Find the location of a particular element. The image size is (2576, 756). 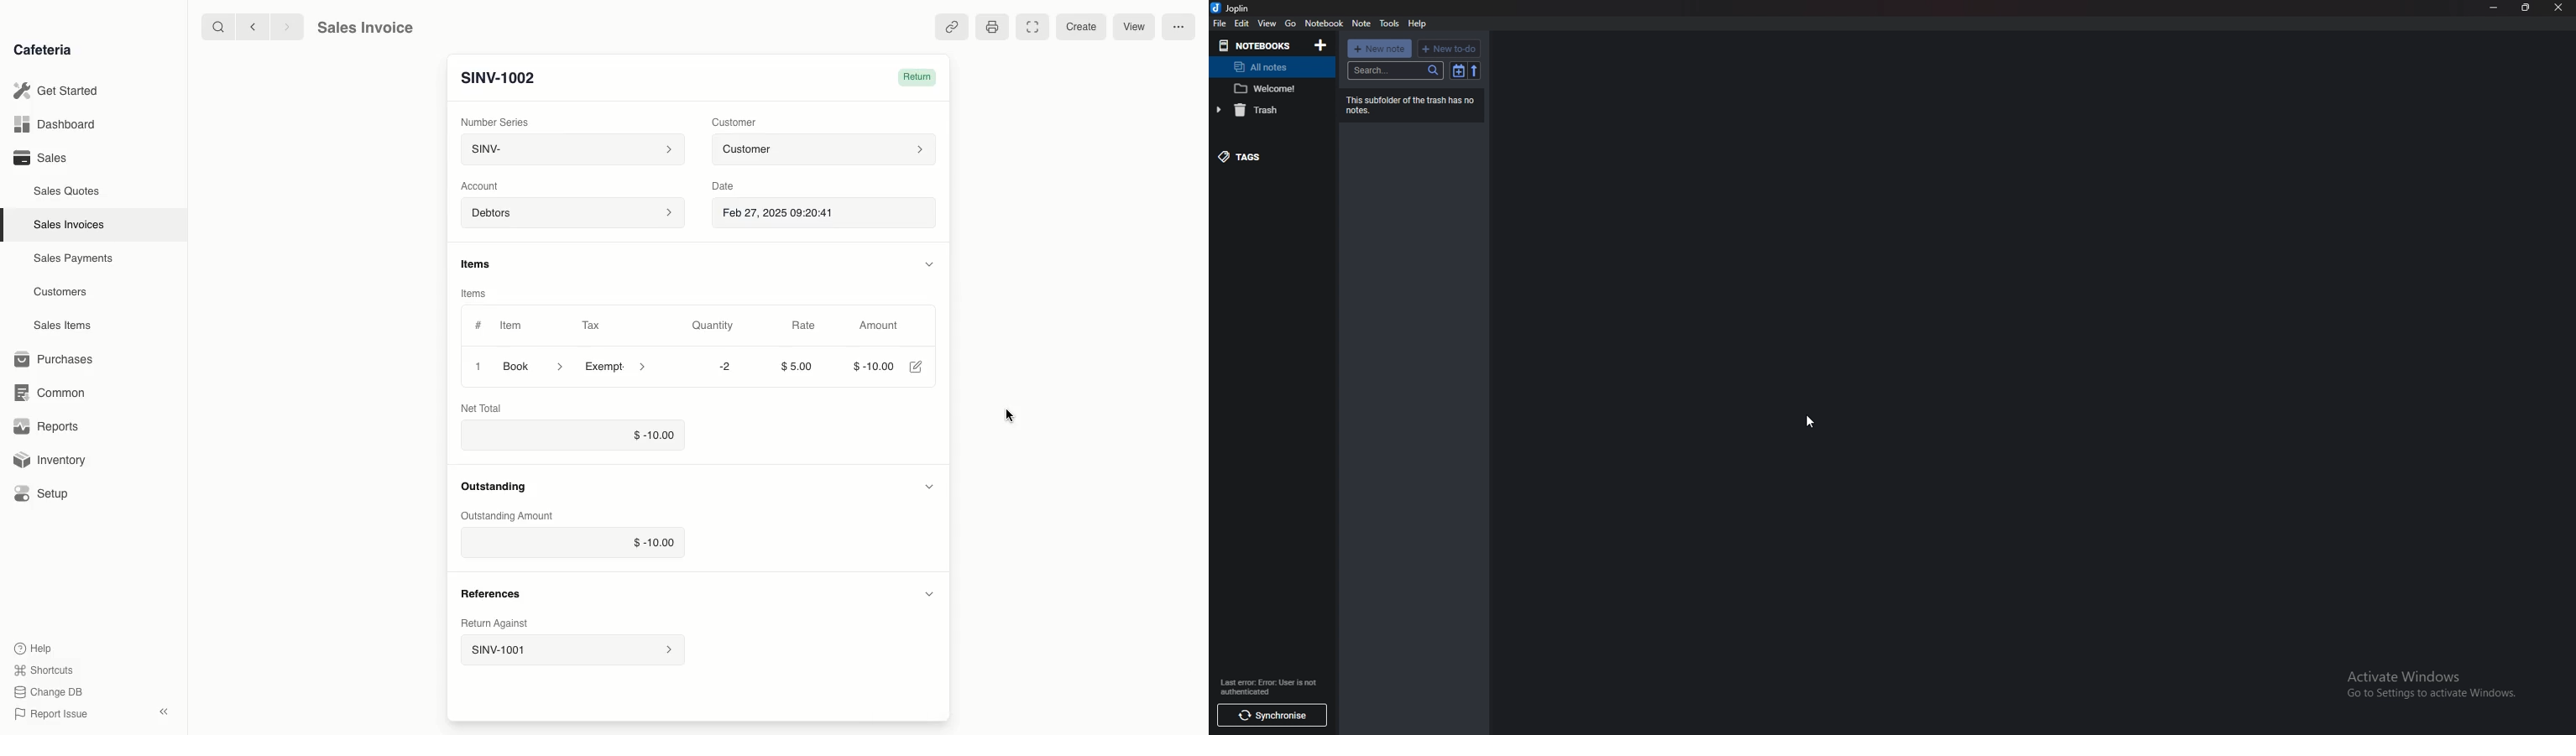

Sales is located at coordinates (43, 158).